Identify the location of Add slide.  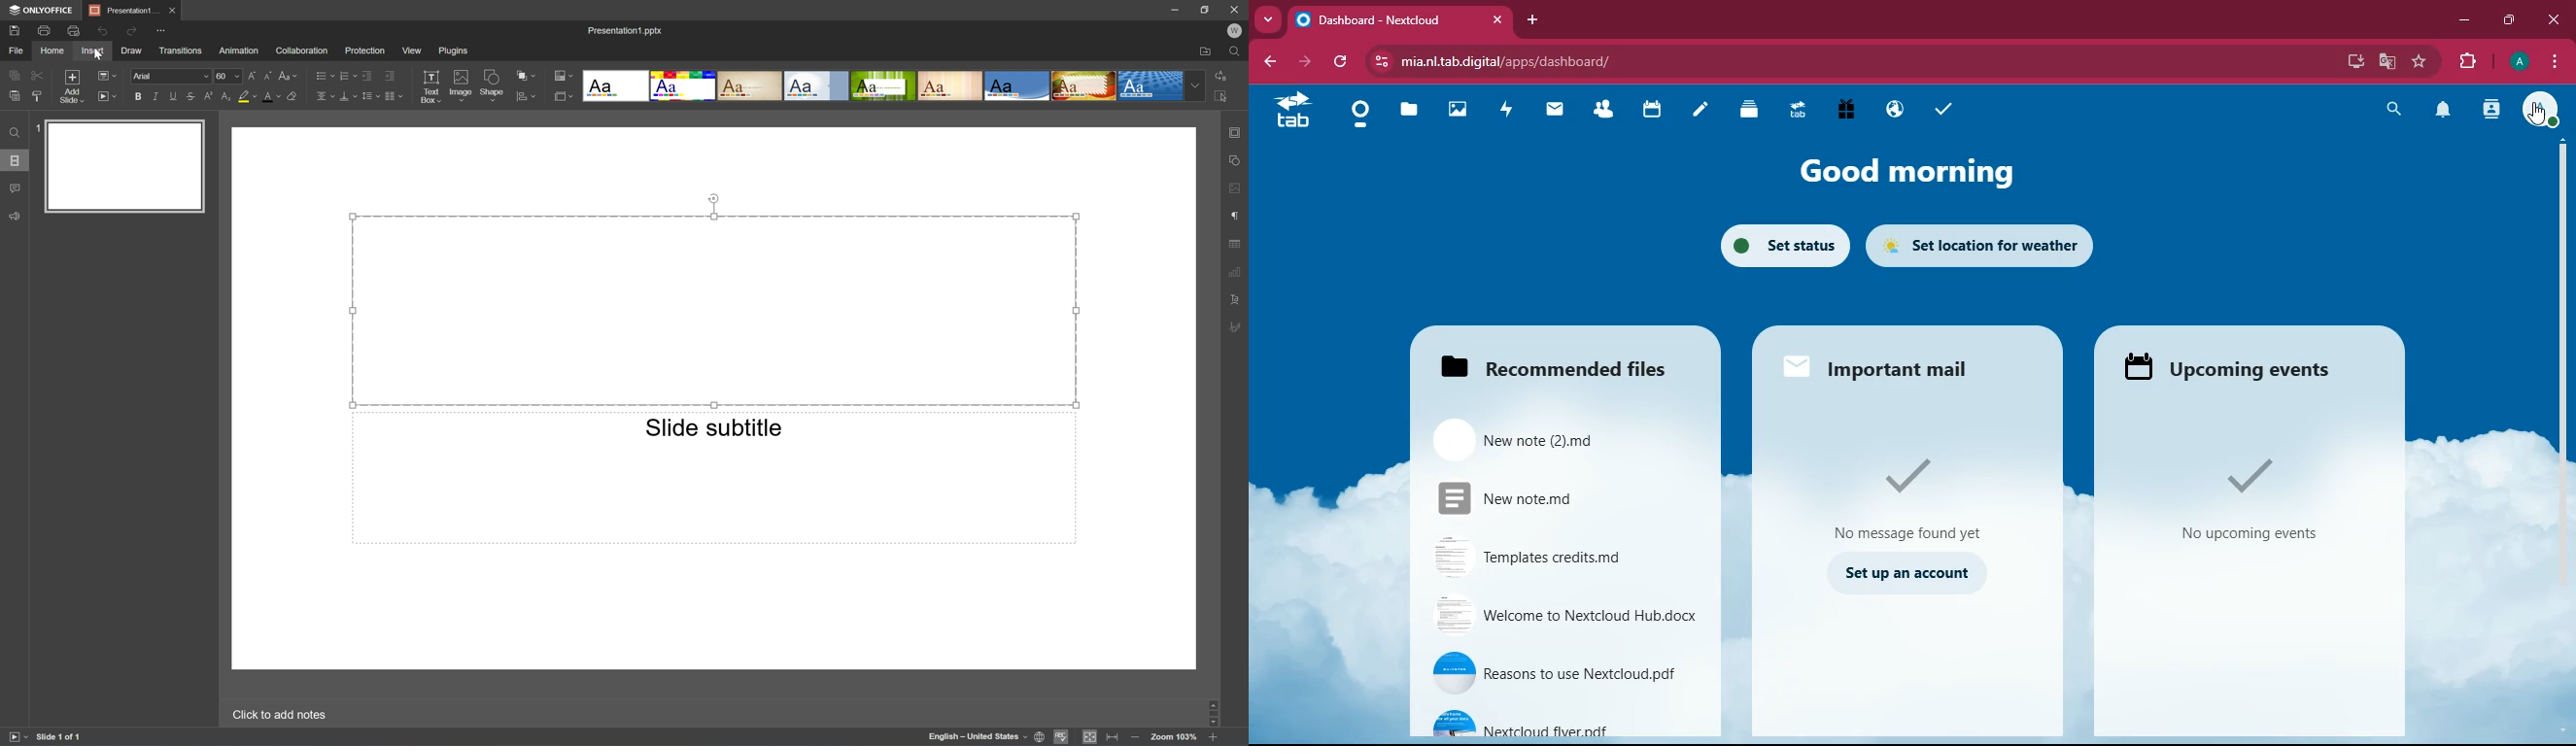
(70, 86).